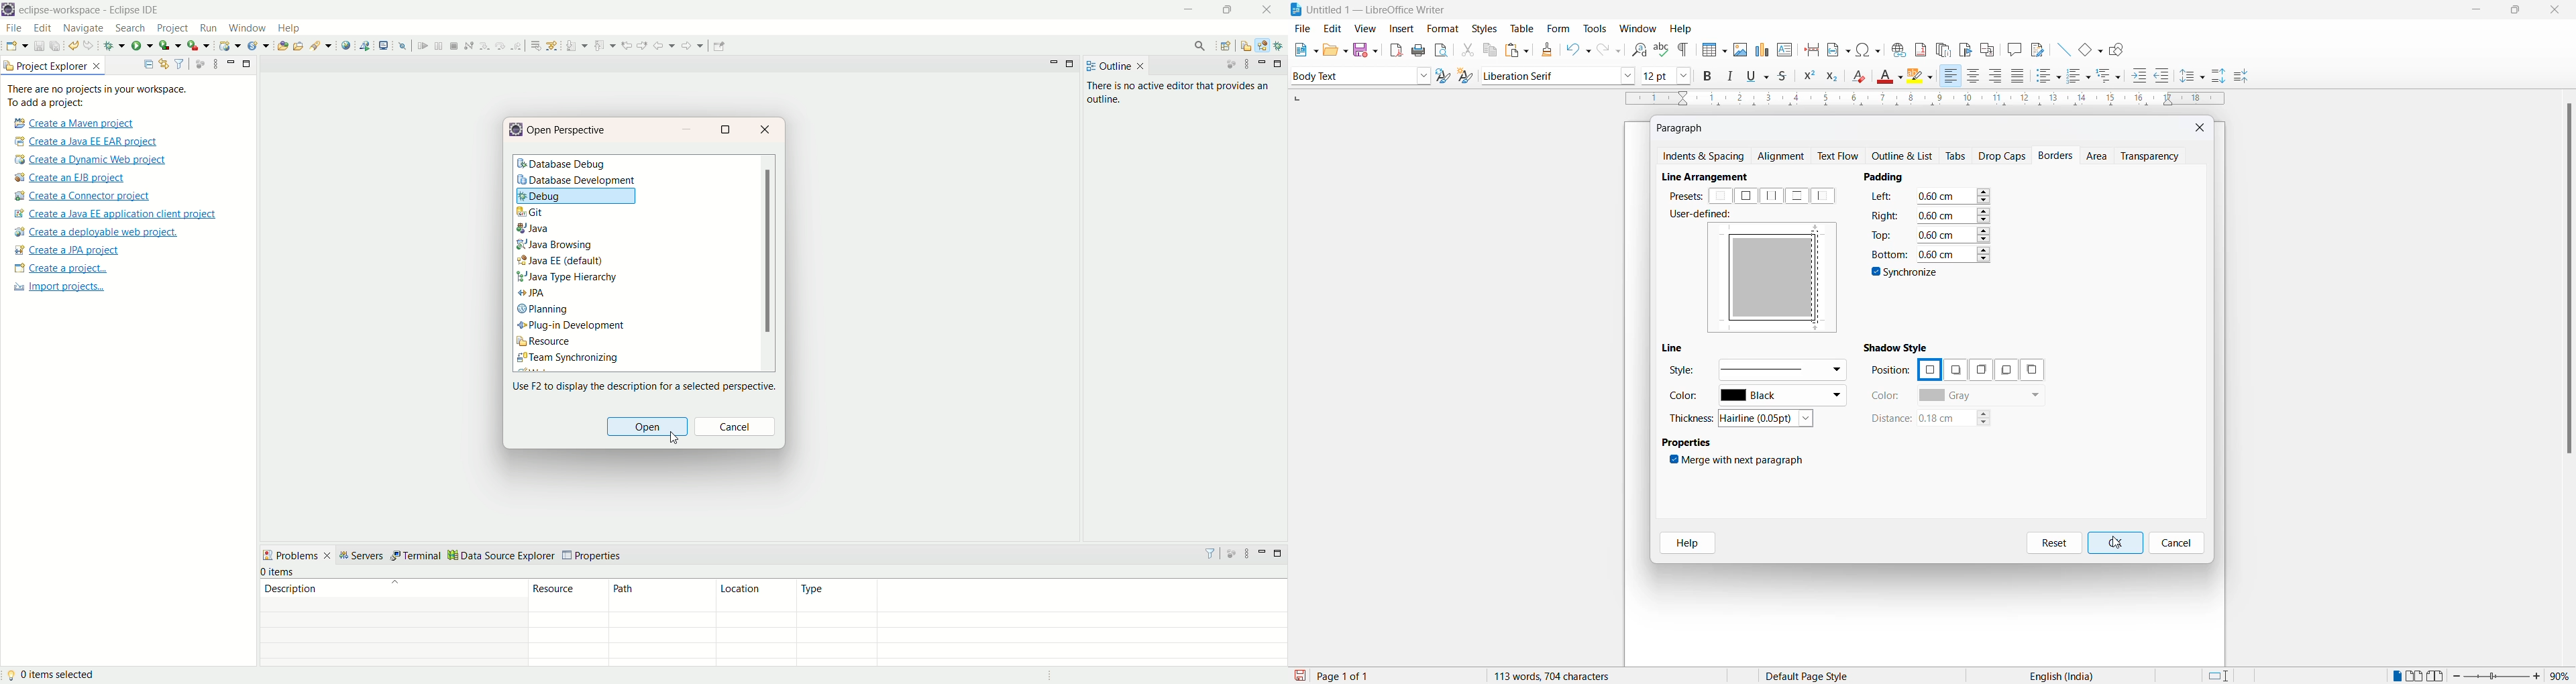 The width and height of the screenshot is (2576, 700). What do you see at coordinates (1836, 78) in the screenshot?
I see `subscript` at bounding box center [1836, 78].